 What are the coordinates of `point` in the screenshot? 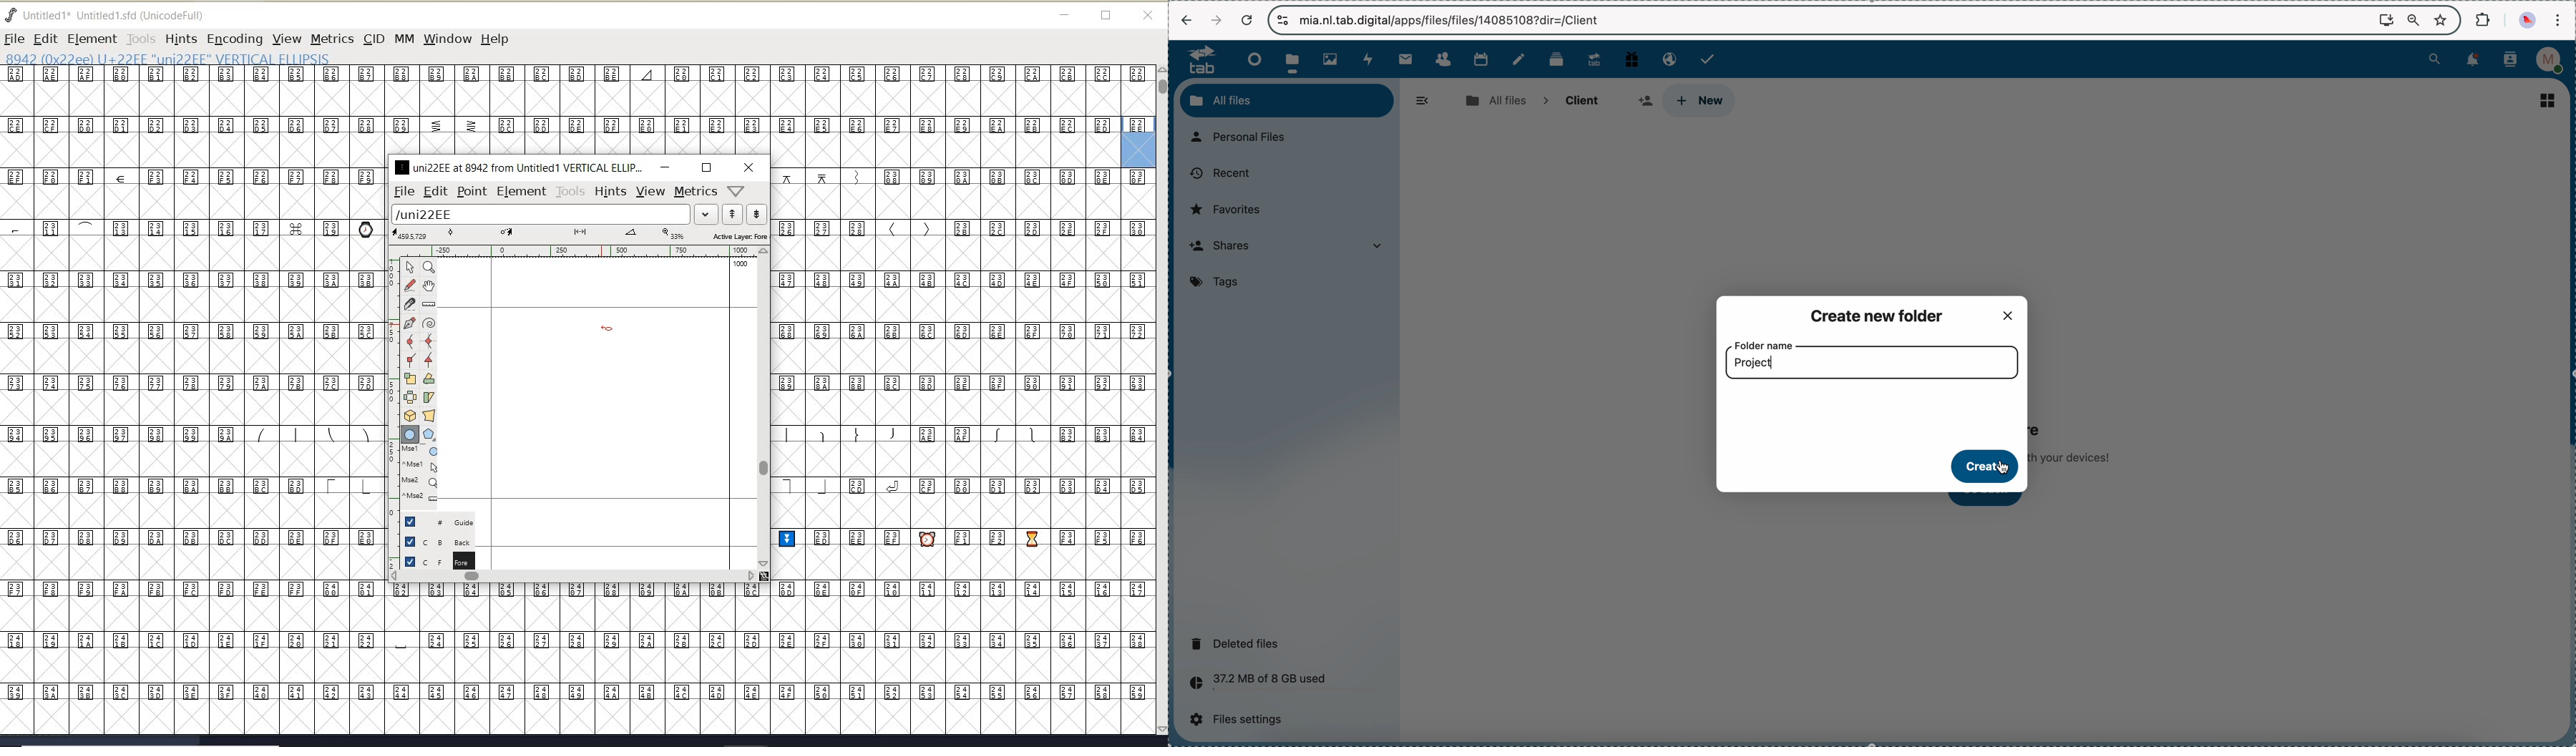 It's located at (471, 192).